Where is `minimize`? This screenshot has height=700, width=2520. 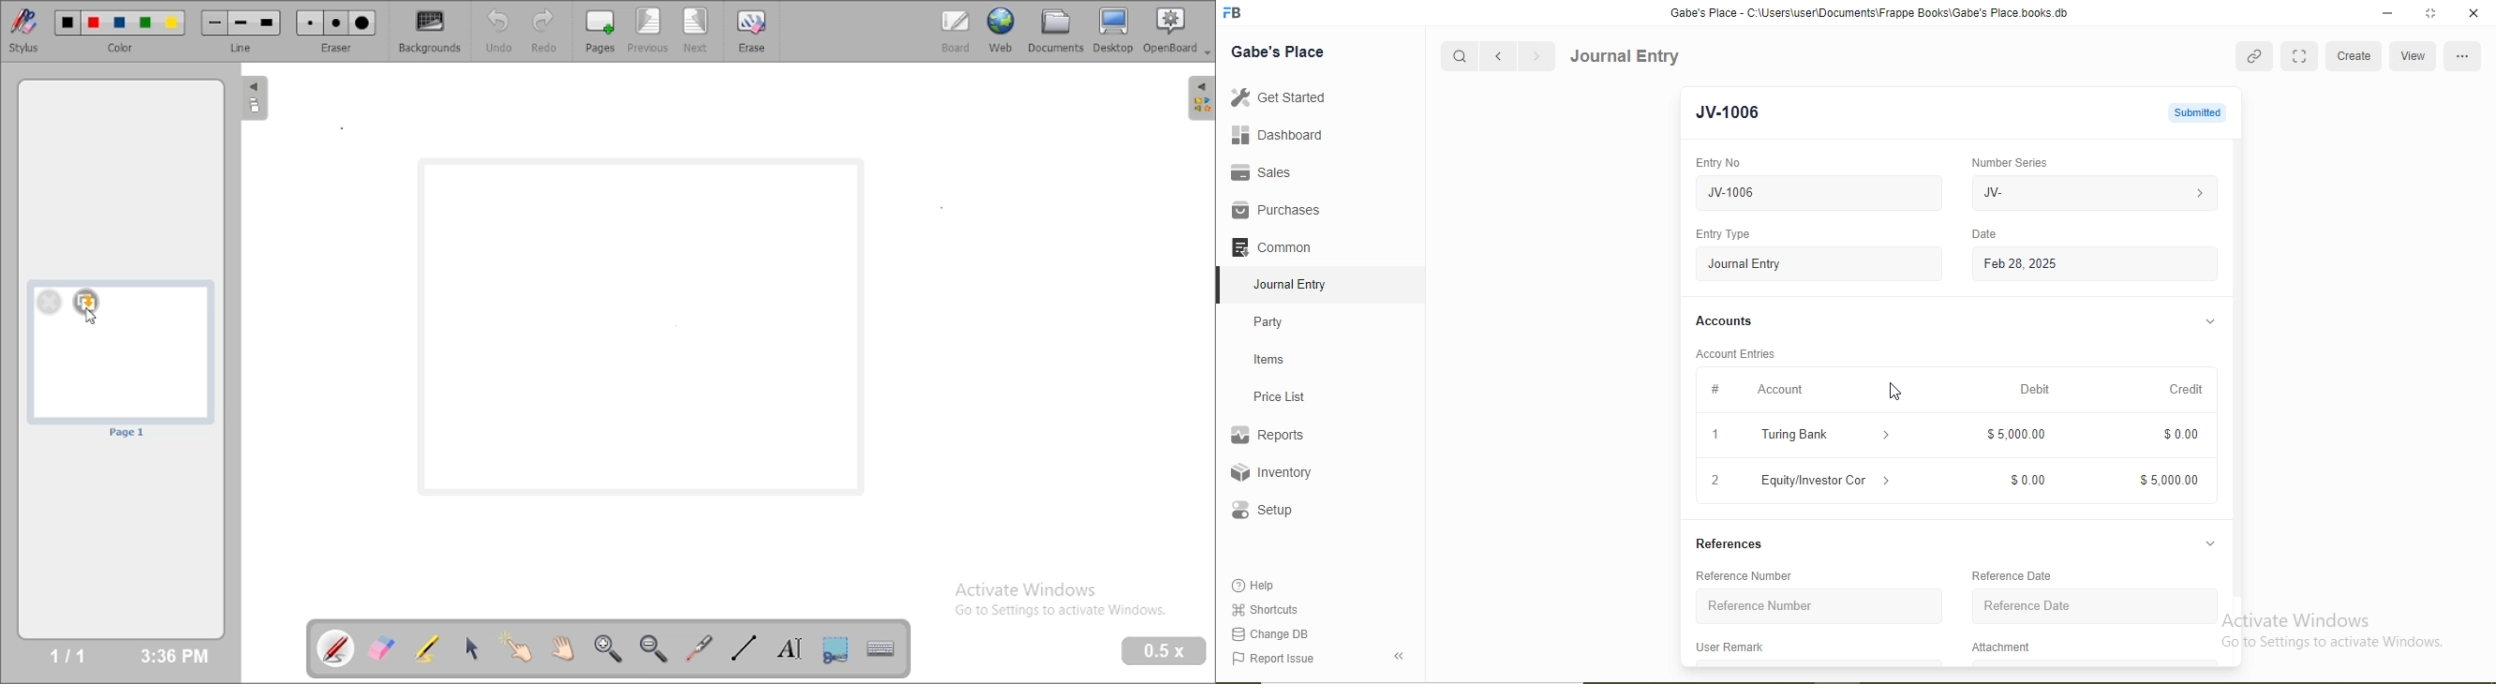 minimize is located at coordinates (2385, 14).